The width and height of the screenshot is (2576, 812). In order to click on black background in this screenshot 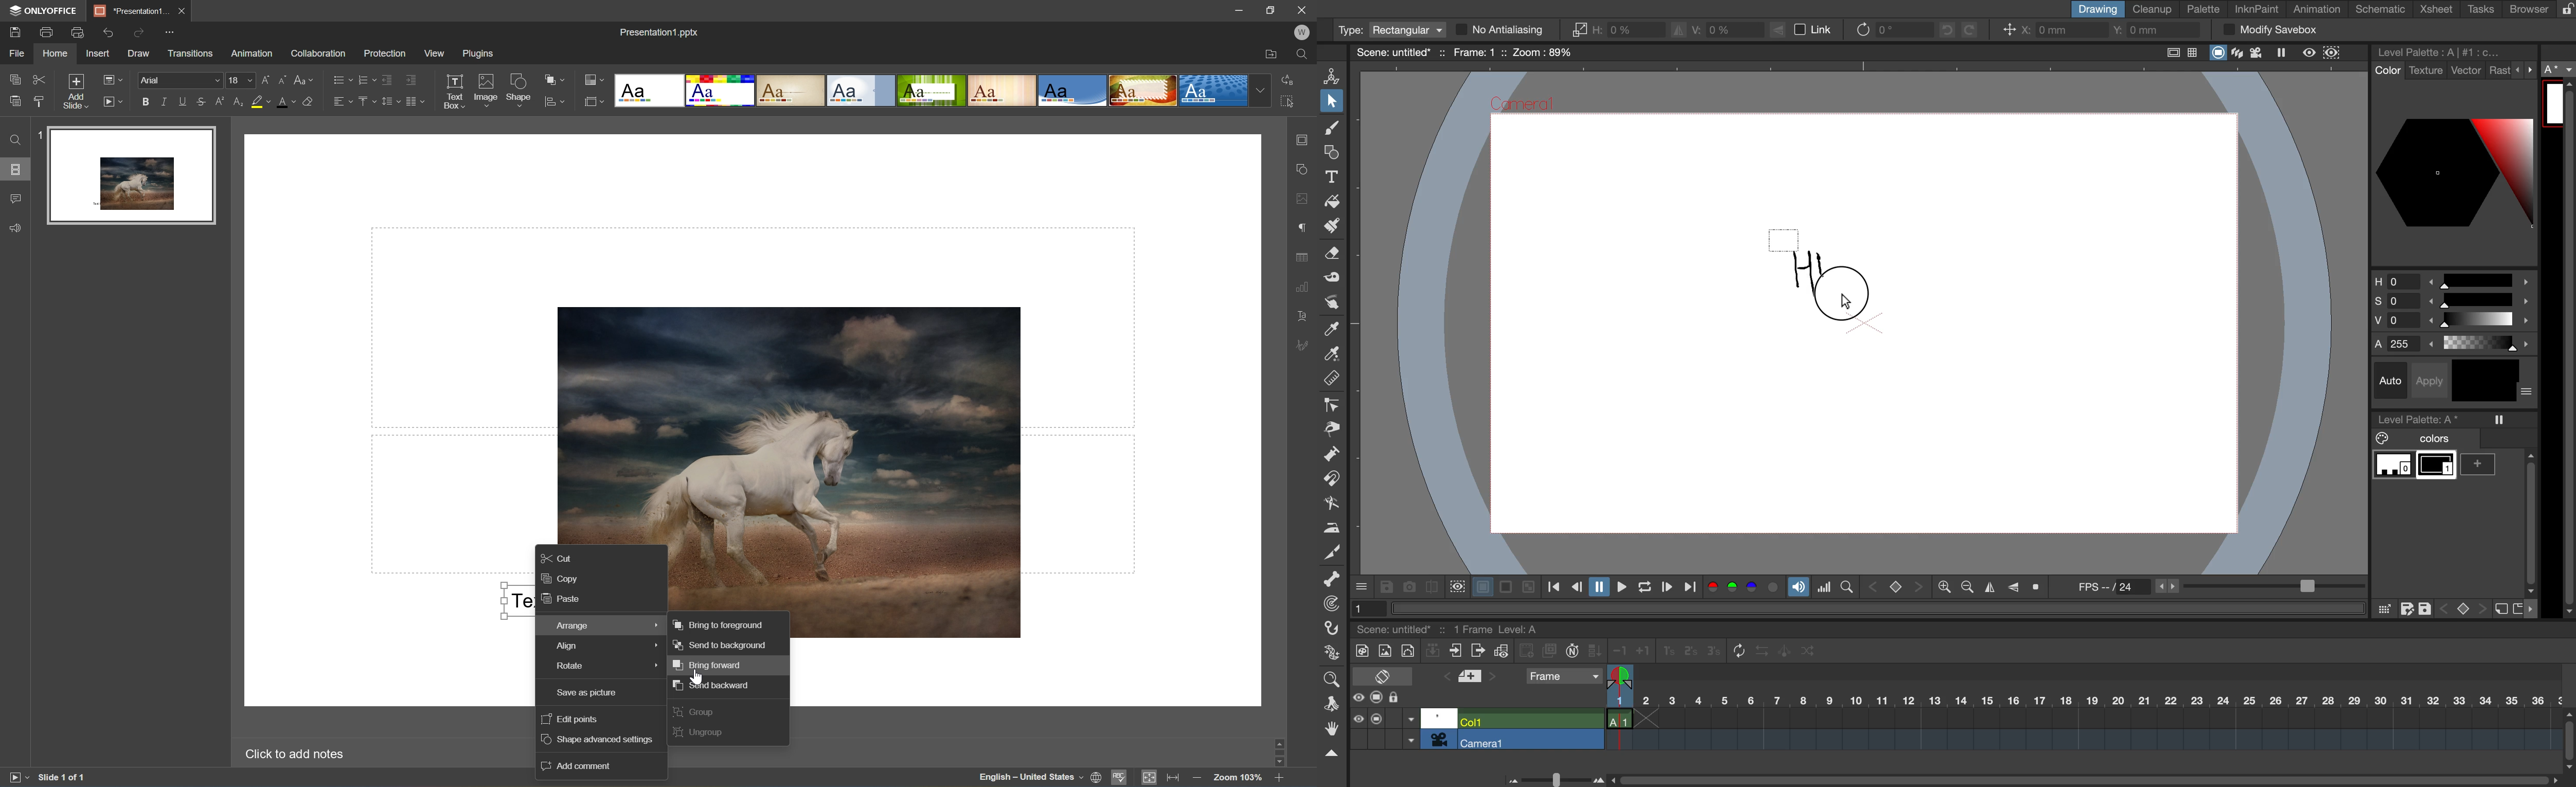, I will do `click(1505, 588)`.